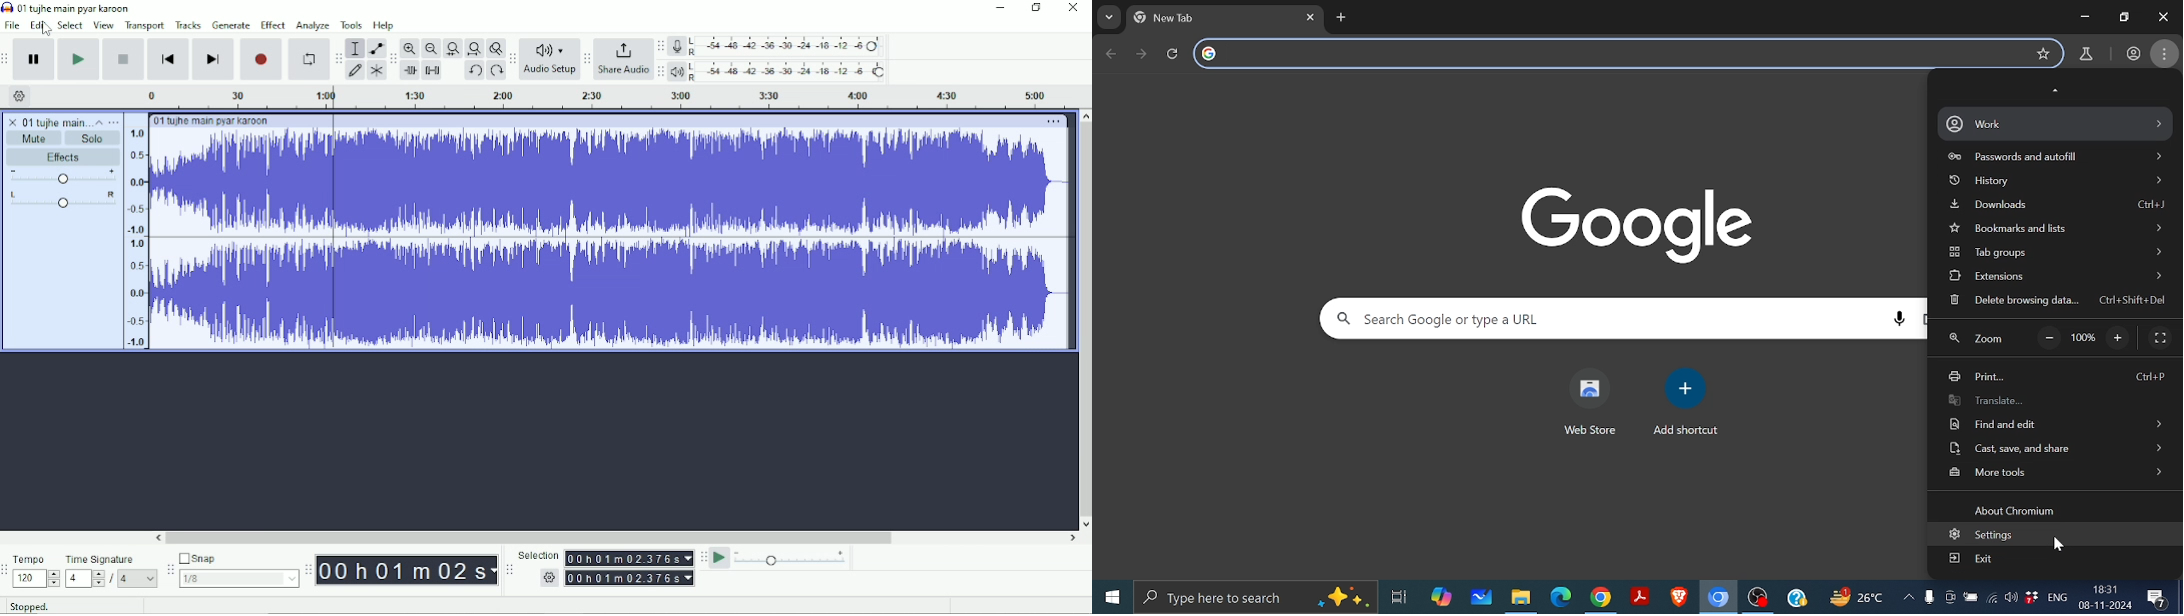  I want to click on help, so click(1797, 600).